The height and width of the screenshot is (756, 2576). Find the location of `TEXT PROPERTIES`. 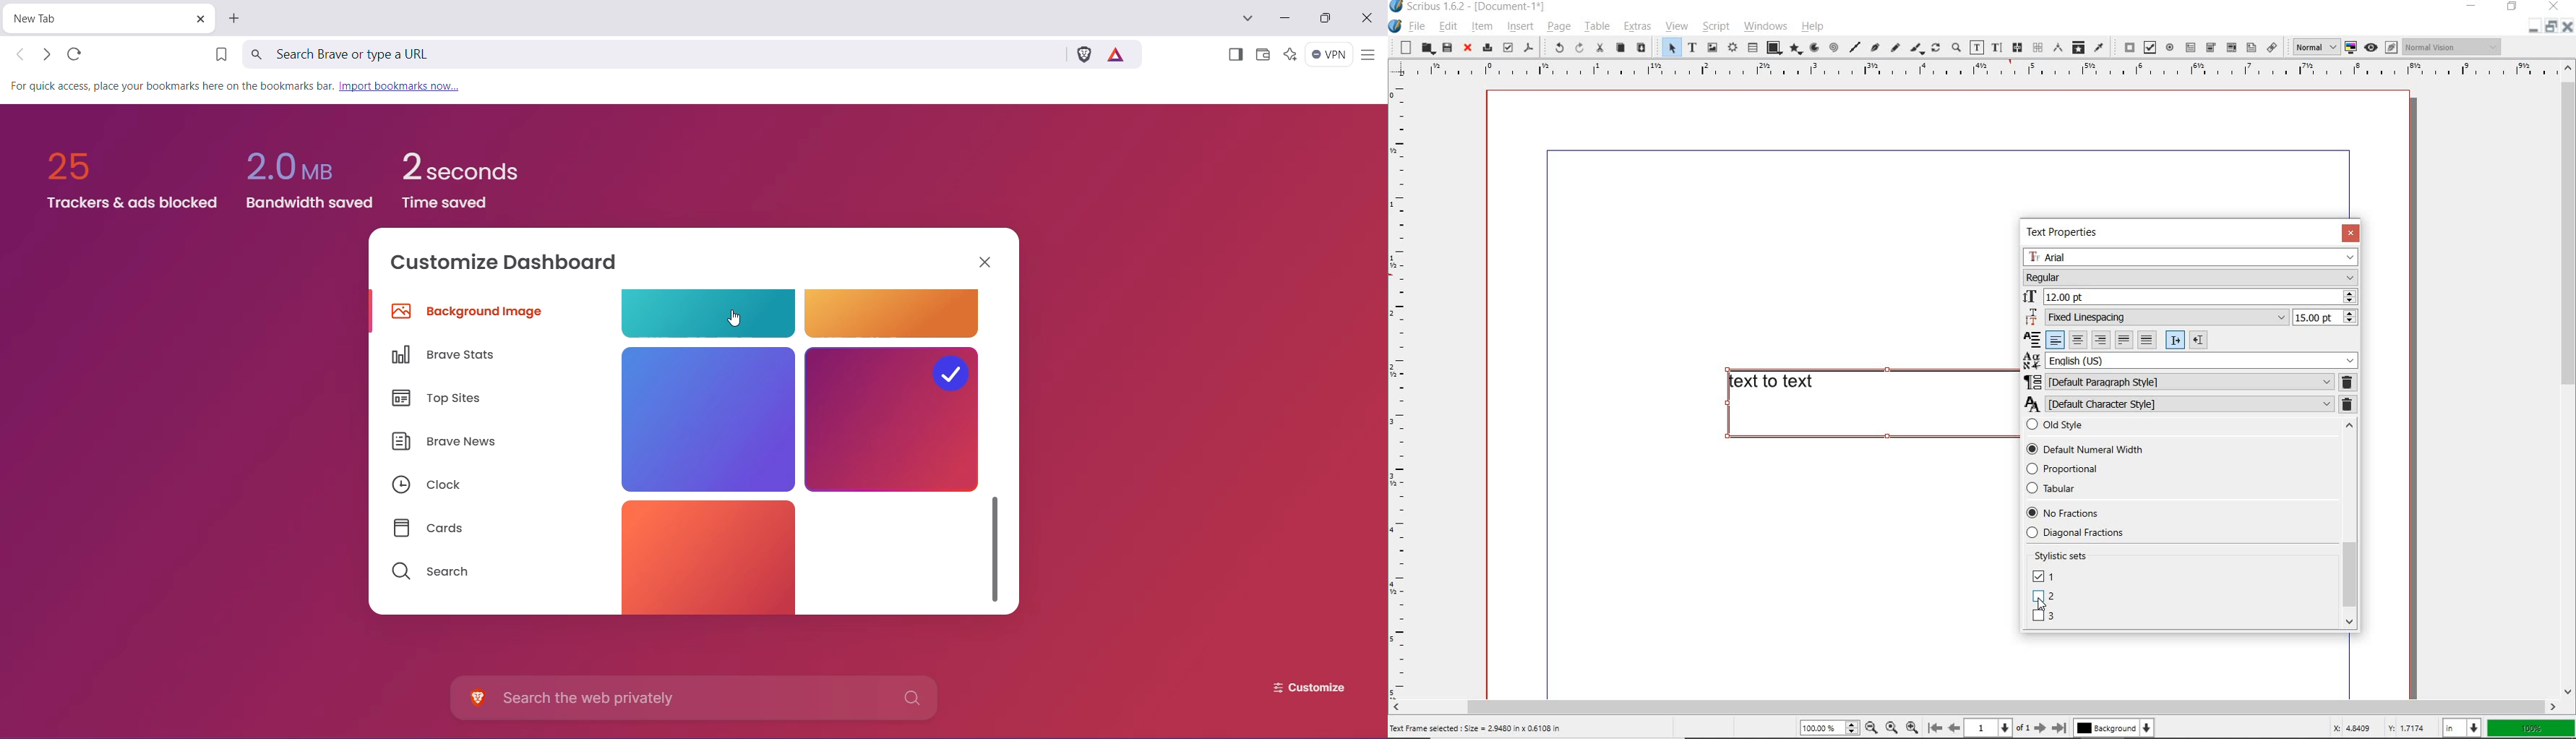

TEXT PROPERTIES is located at coordinates (2068, 232).